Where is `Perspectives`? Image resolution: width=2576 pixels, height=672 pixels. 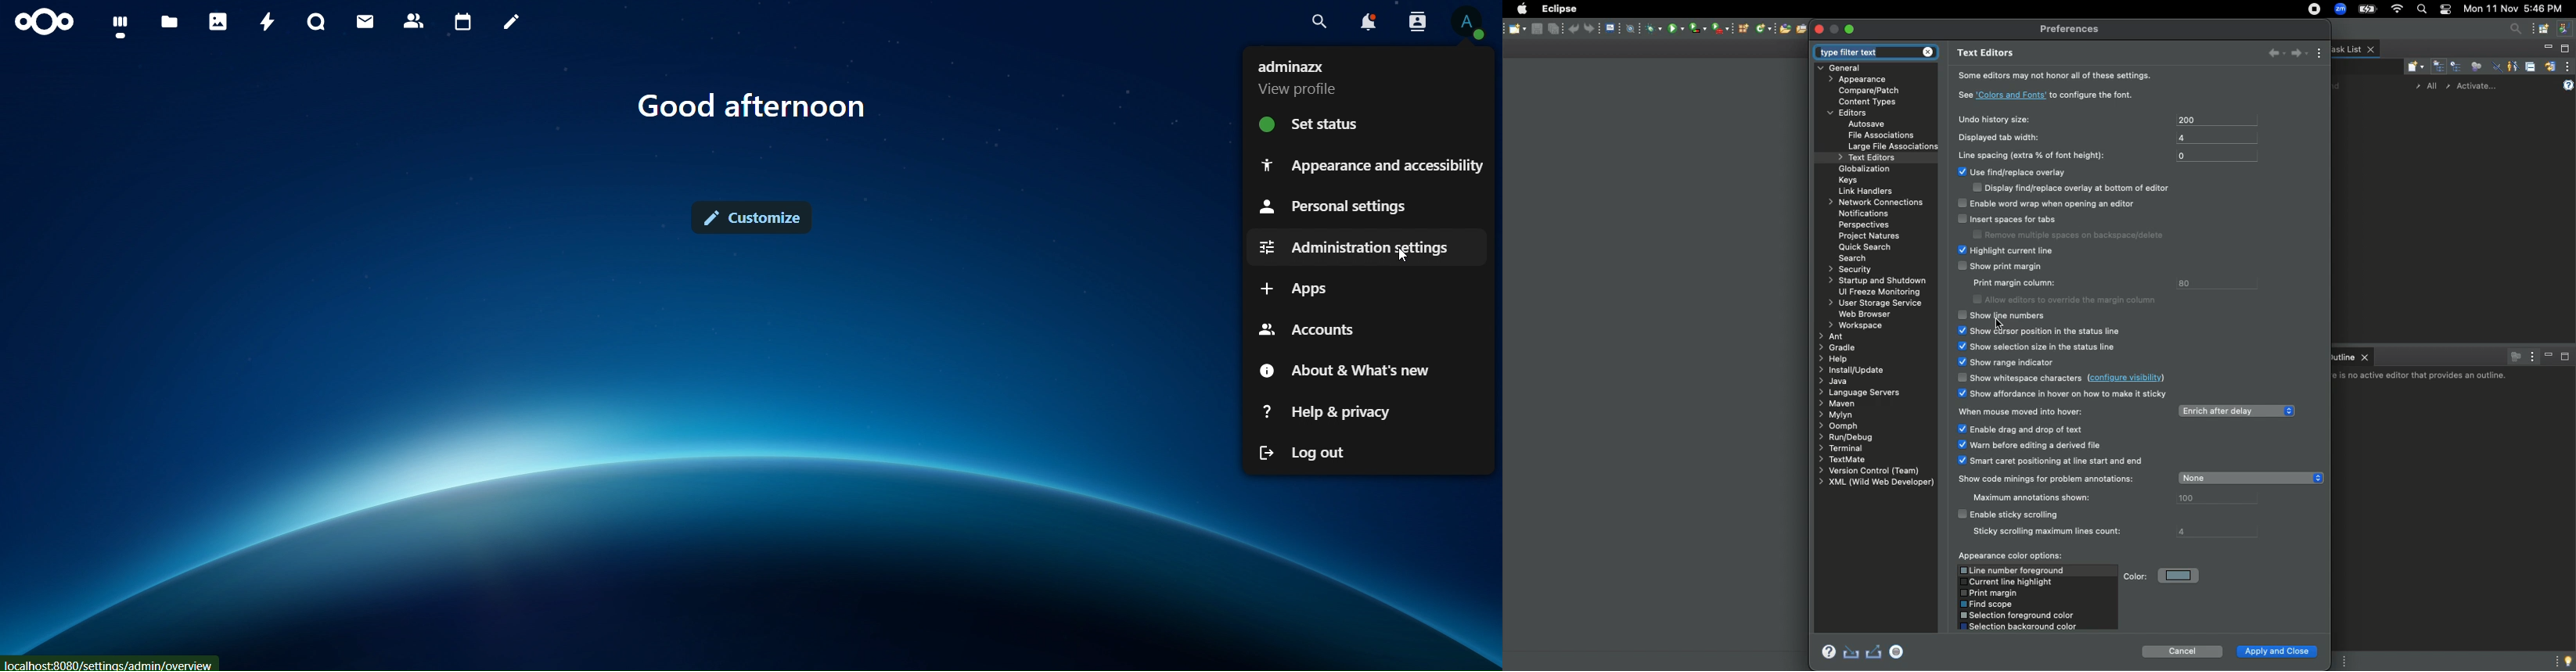 Perspectives is located at coordinates (1863, 225).